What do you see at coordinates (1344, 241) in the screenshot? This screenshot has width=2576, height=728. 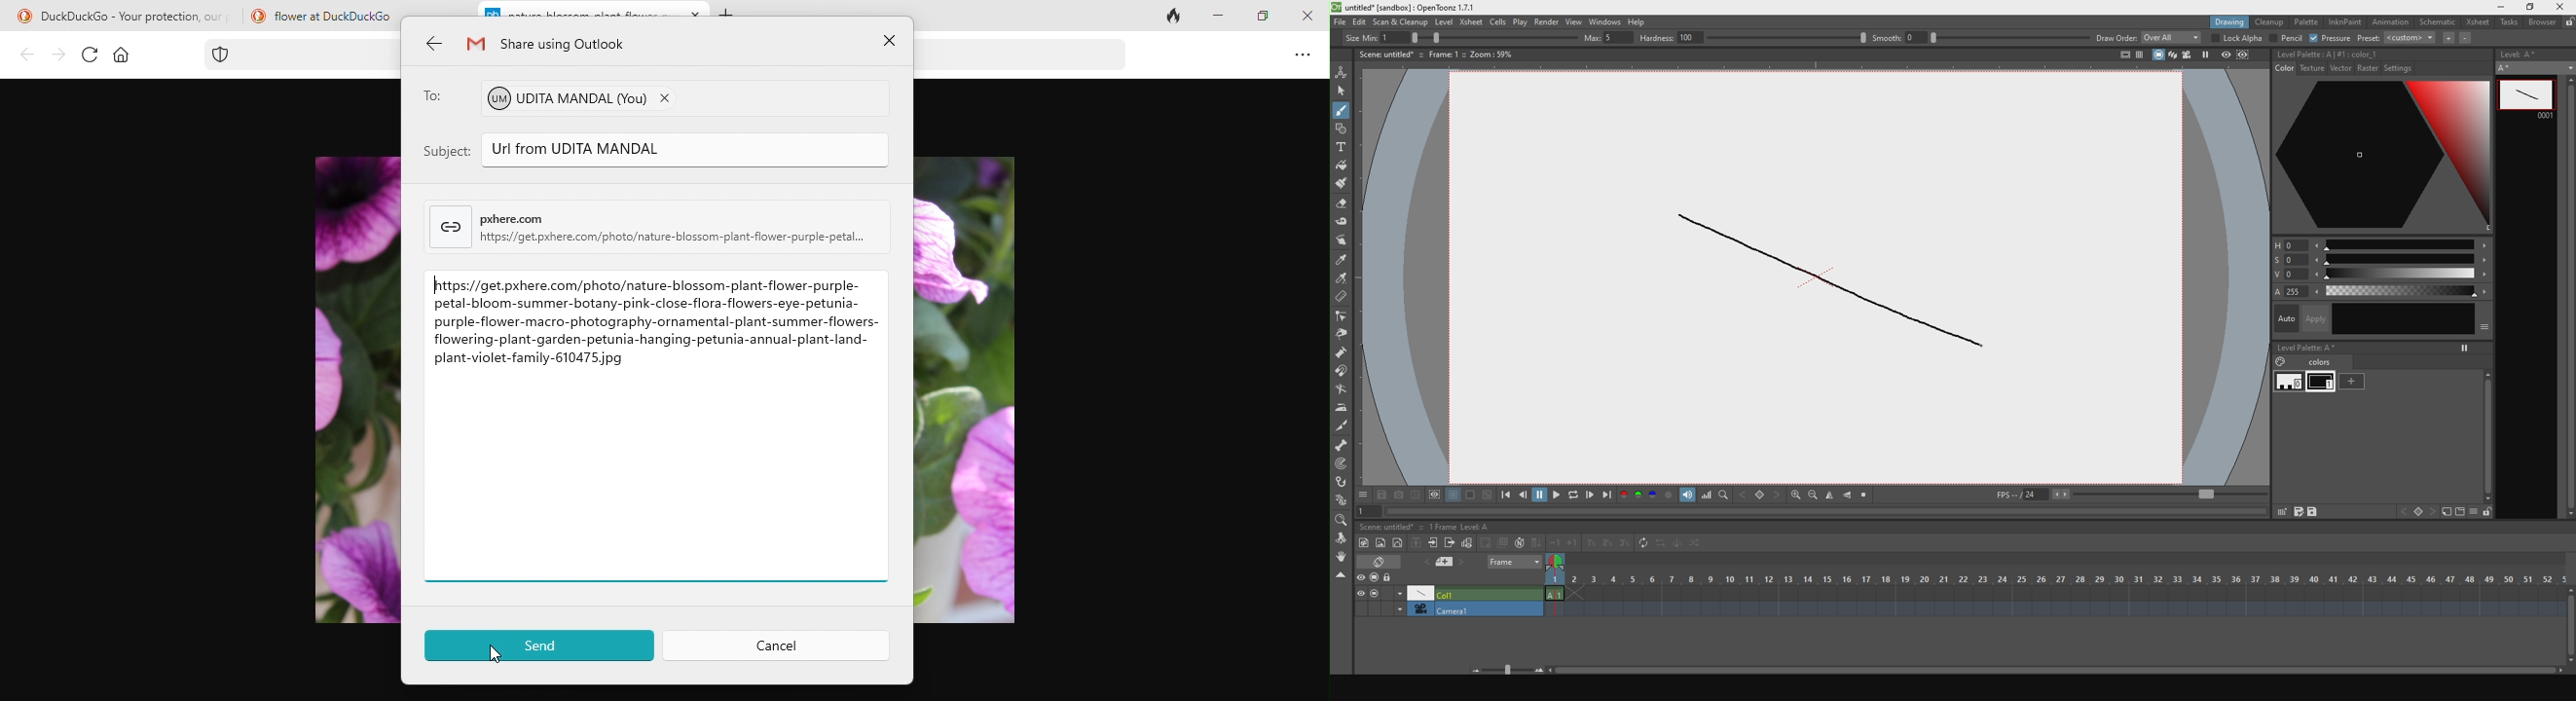 I see `move` at bounding box center [1344, 241].